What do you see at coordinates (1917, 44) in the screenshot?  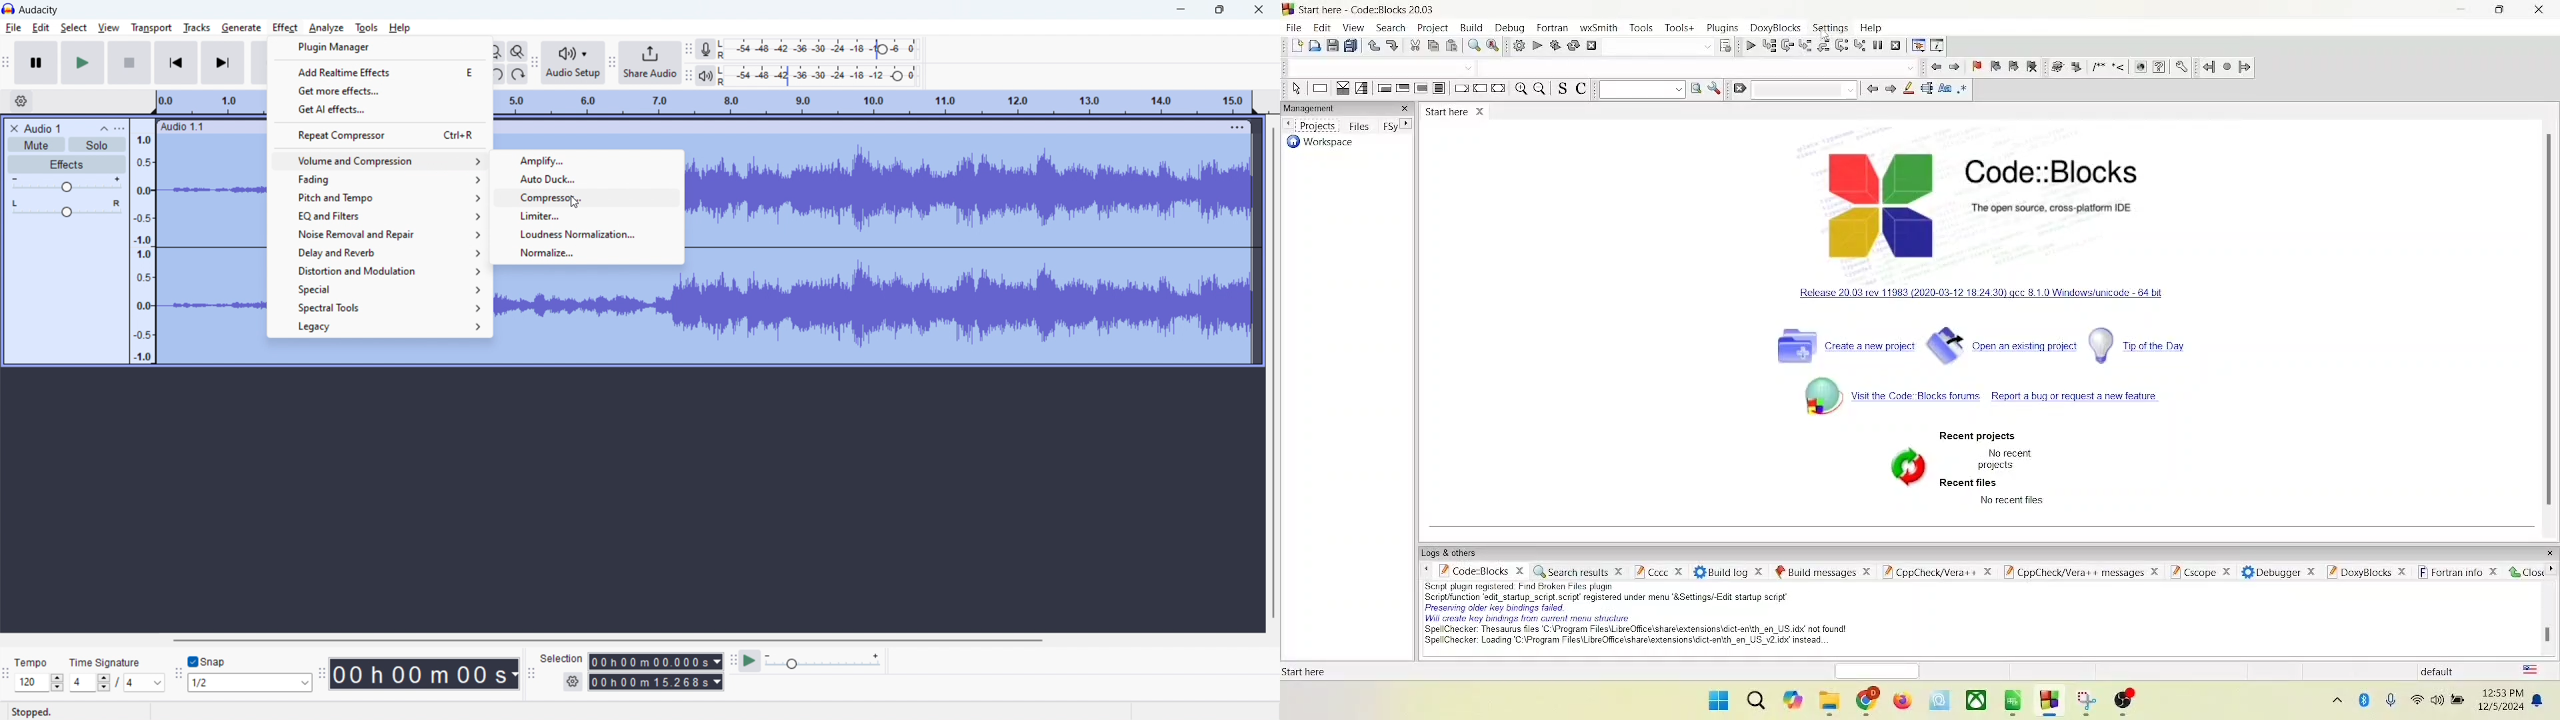 I see `debugging` at bounding box center [1917, 44].